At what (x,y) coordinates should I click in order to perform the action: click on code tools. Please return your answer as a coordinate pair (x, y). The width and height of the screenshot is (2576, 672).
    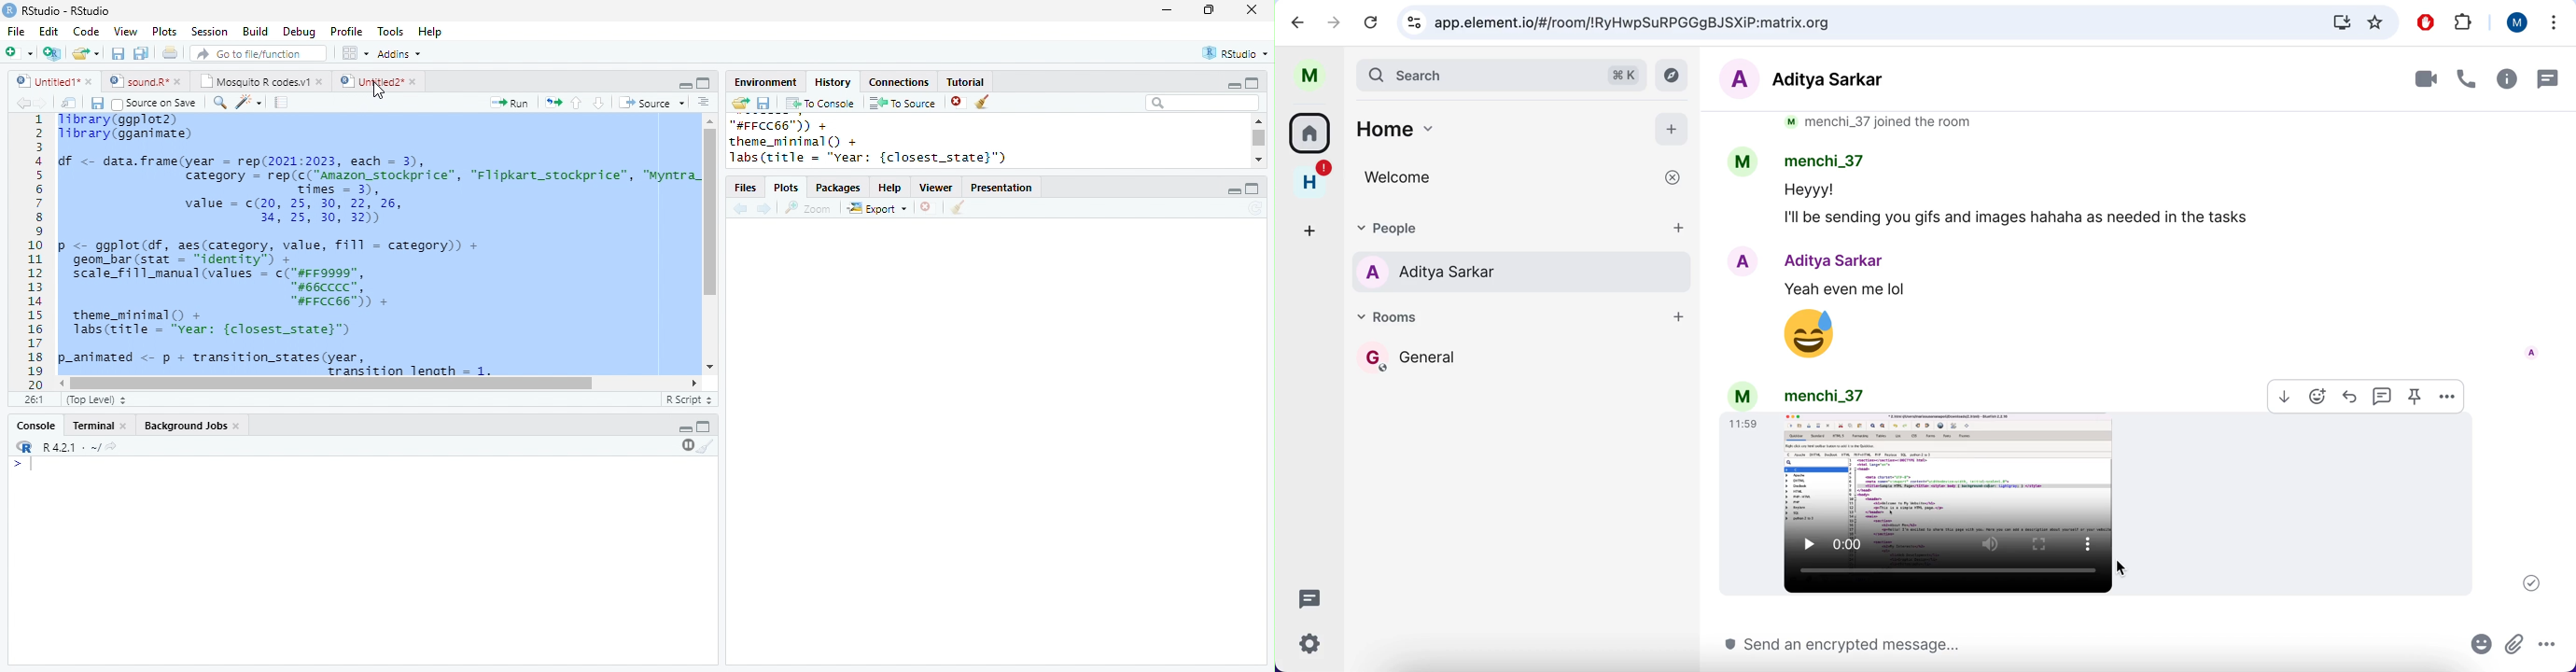
    Looking at the image, I should click on (248, 102).